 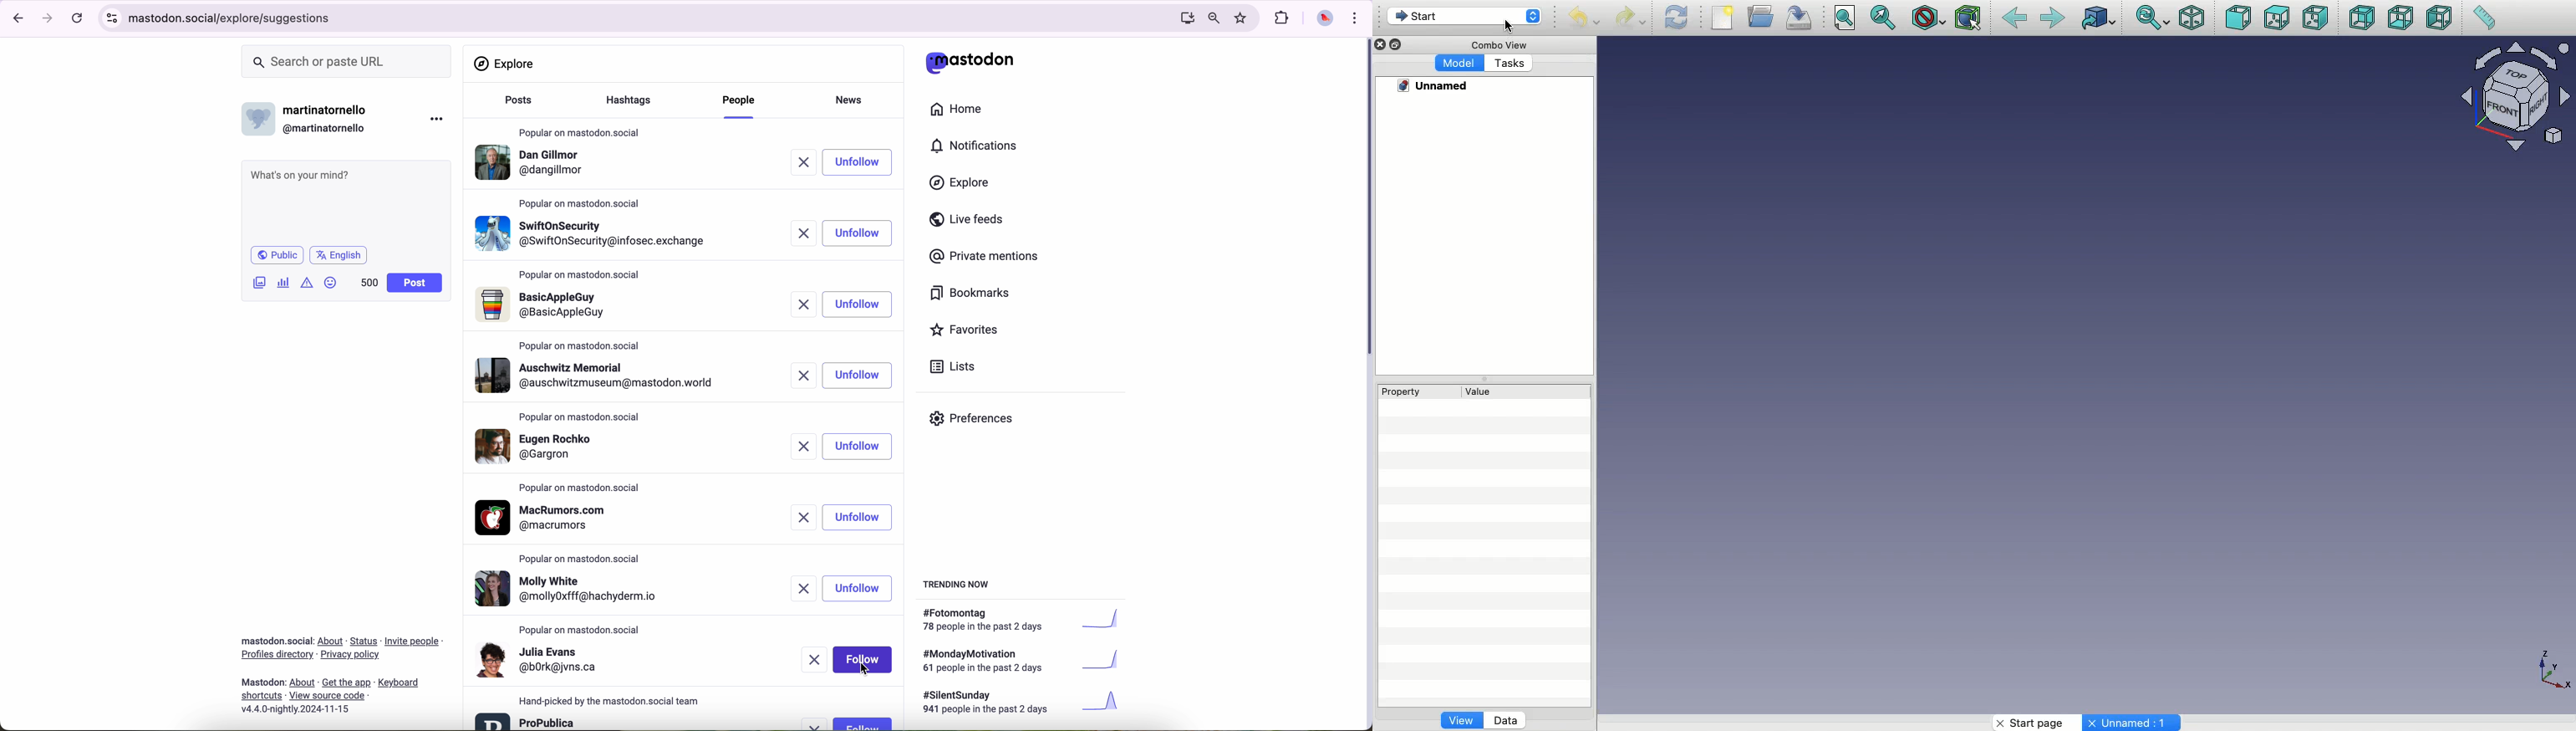 What do you see at coordinates (862, 723) in the screenshot?
I see `follow button` at bounding box center [862, 723].